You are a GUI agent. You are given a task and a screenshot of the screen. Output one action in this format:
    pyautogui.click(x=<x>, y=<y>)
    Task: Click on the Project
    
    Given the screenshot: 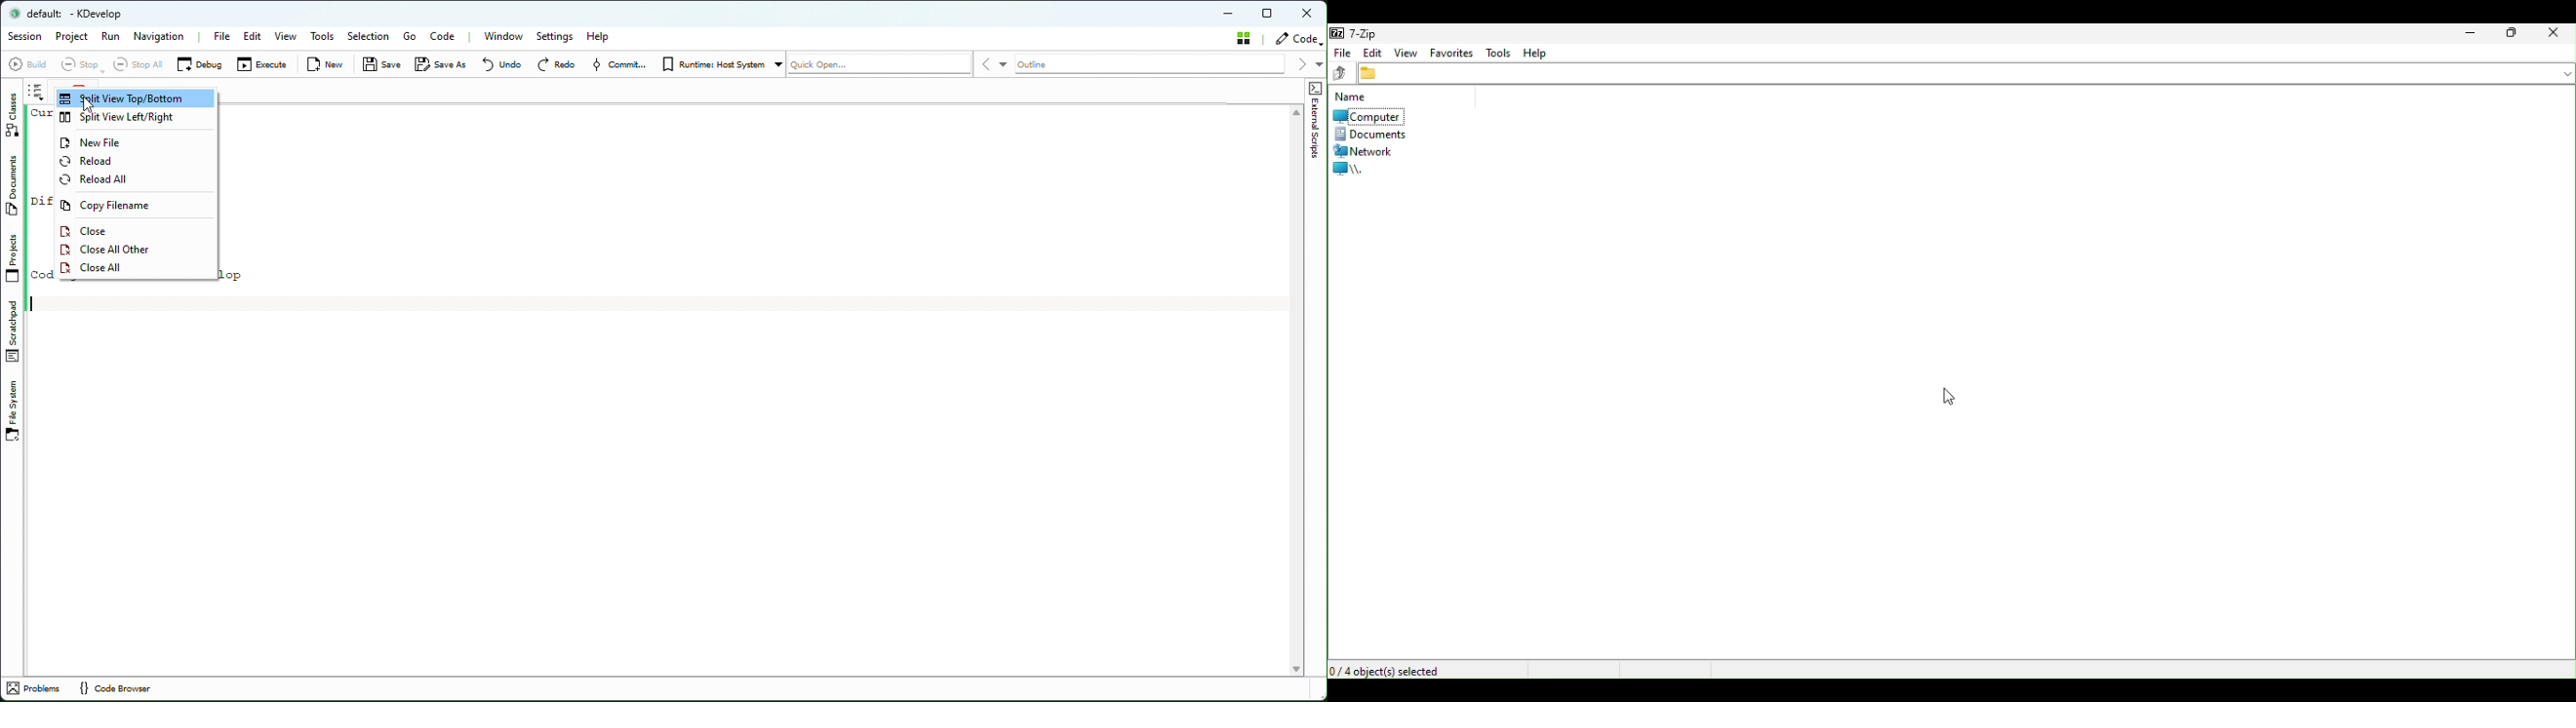 What is the action you would take?
    pyautogui.click(x=72, y=36)
    